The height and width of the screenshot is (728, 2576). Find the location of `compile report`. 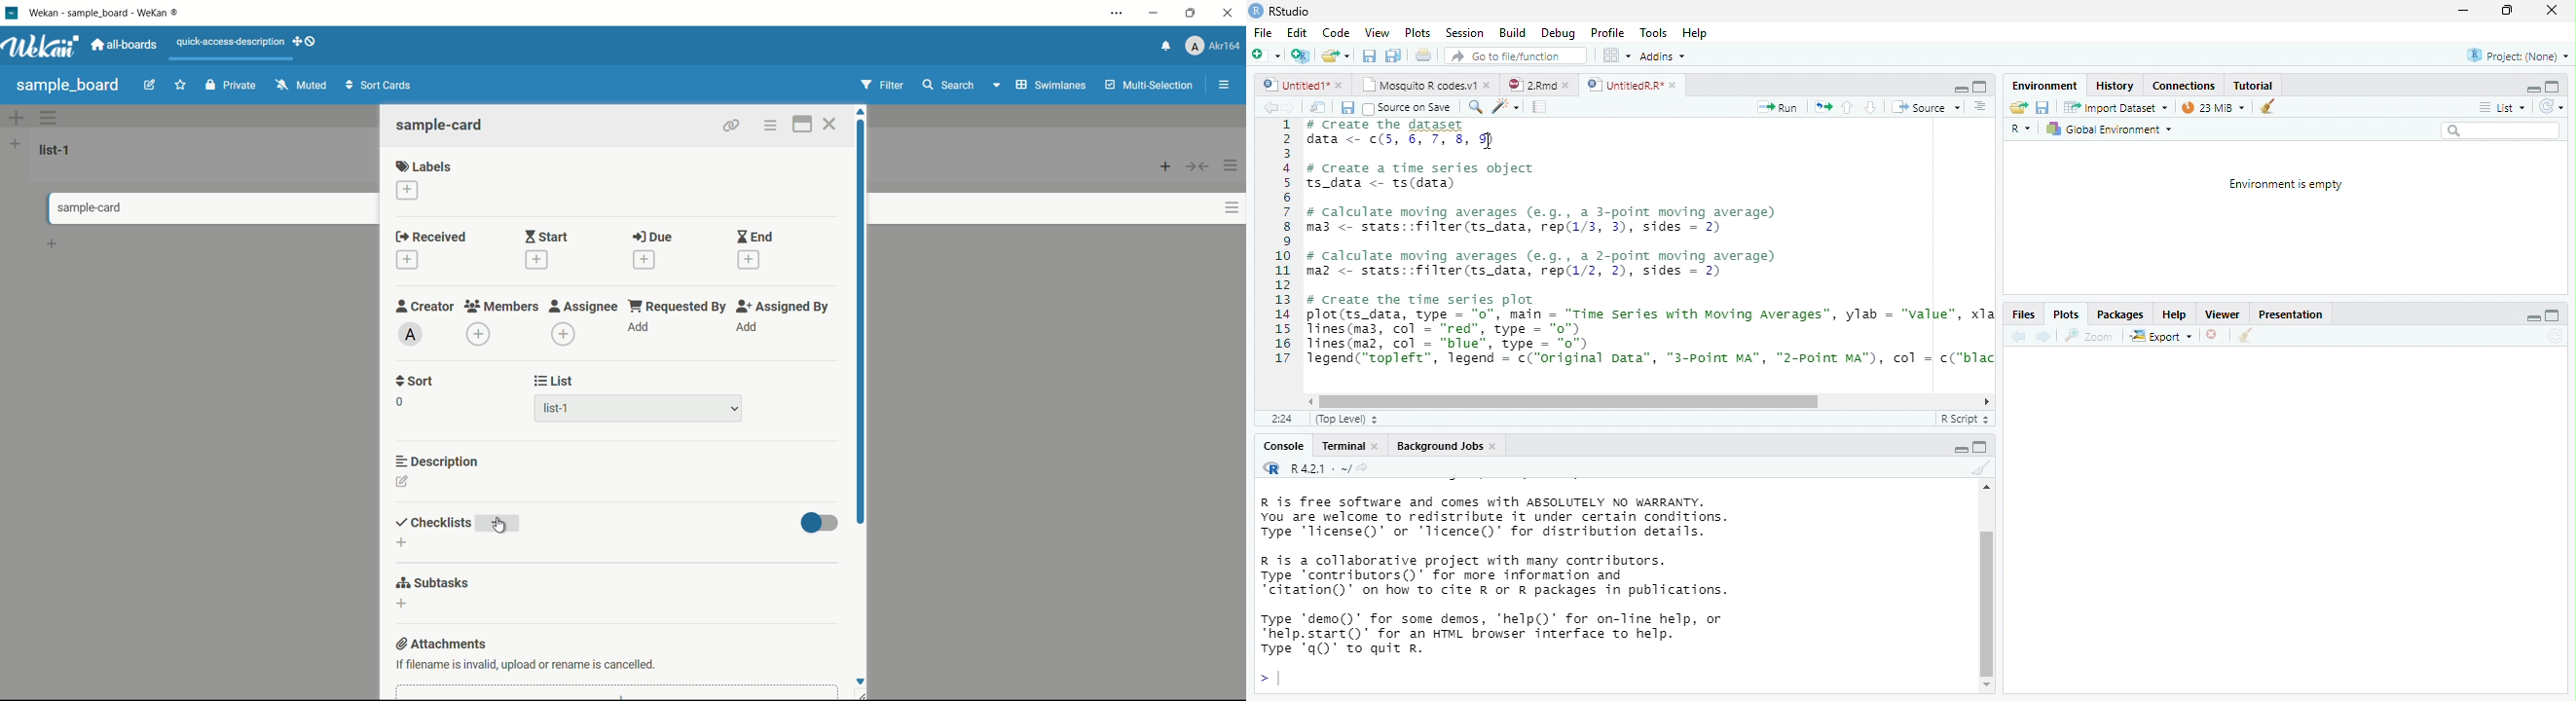

compile report is located at coordinates (1541, 106).